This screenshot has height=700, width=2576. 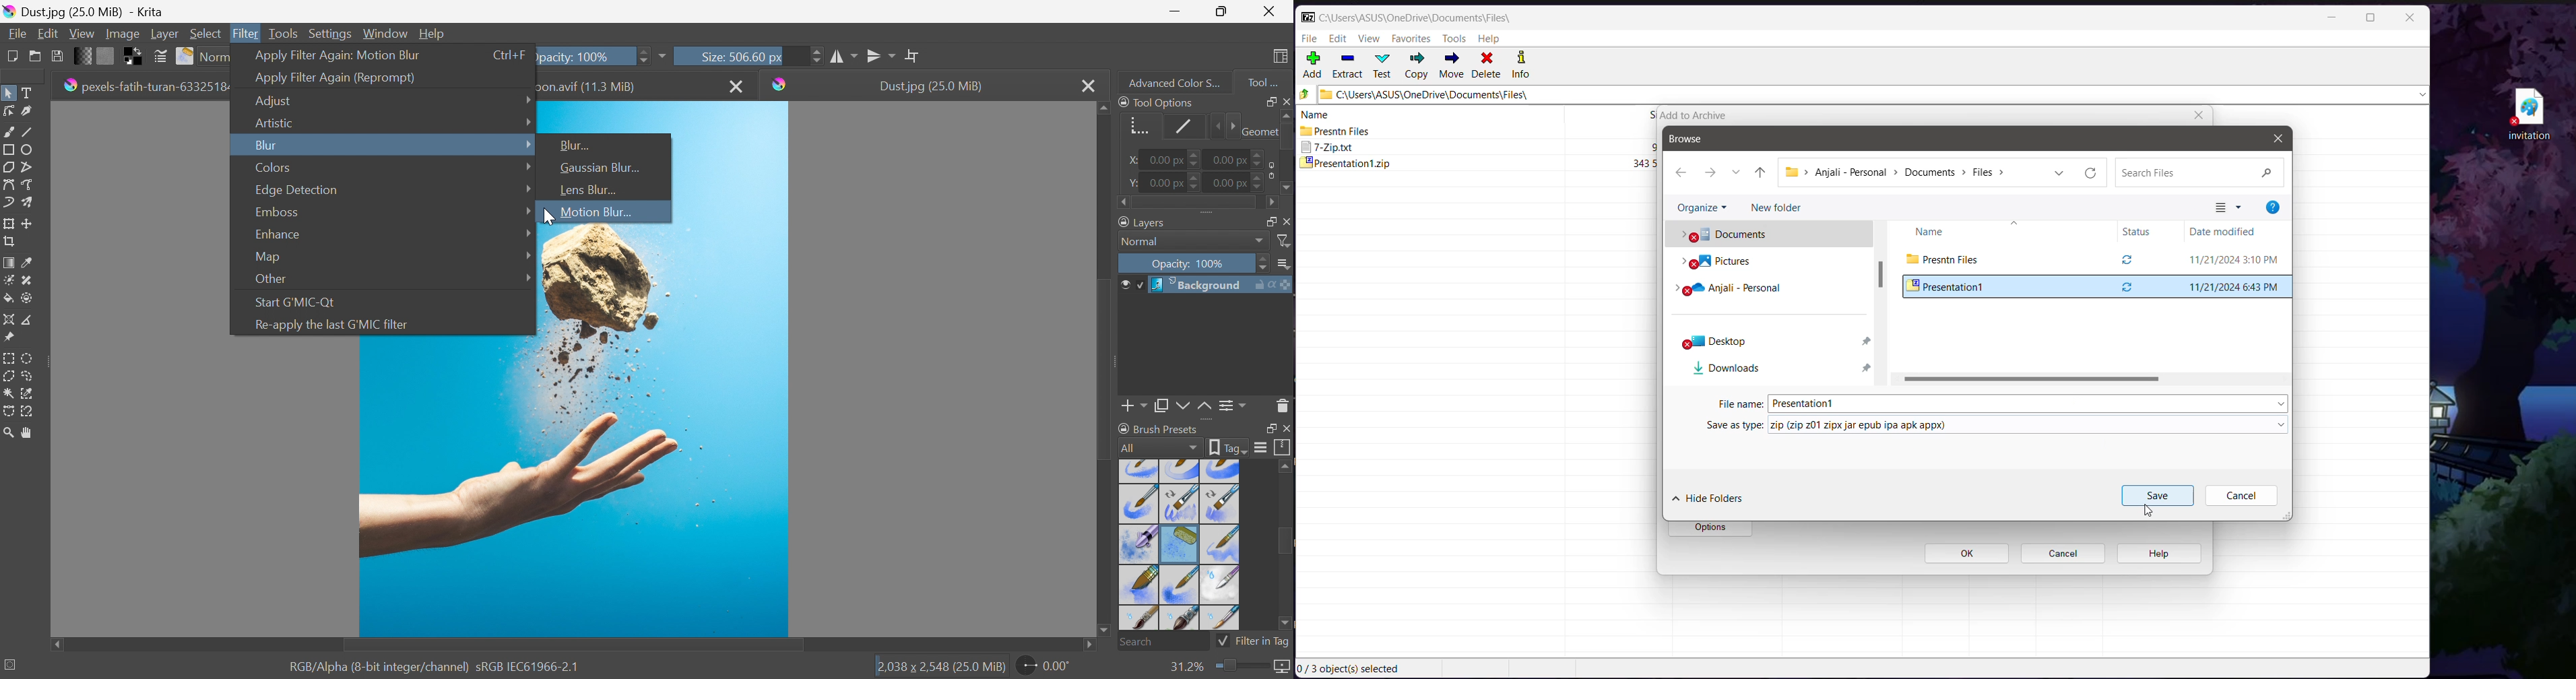 What do you see at coordinates (83, 11) in the screenshot?
I see `Dust.jpg (25.0 MB)` at bounding box center [83, 11].